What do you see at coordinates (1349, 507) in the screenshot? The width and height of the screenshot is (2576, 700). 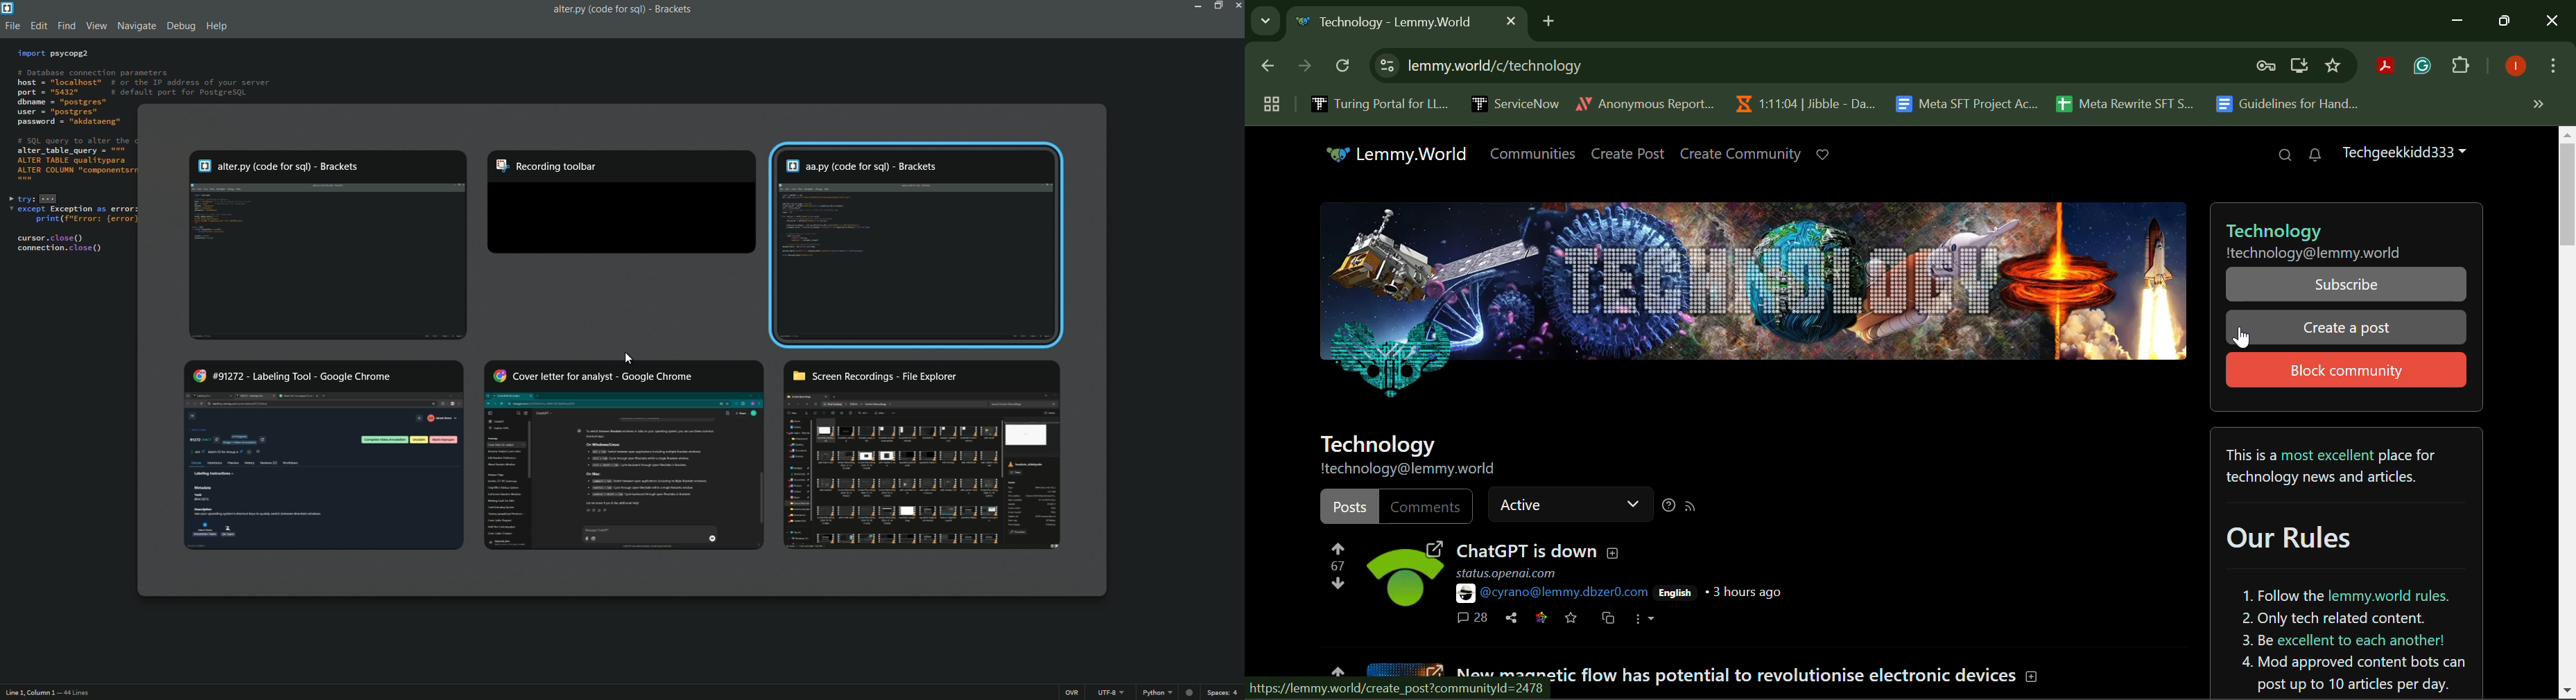 I see `Posts Filter Selected` at bounding box center [1349, 507].